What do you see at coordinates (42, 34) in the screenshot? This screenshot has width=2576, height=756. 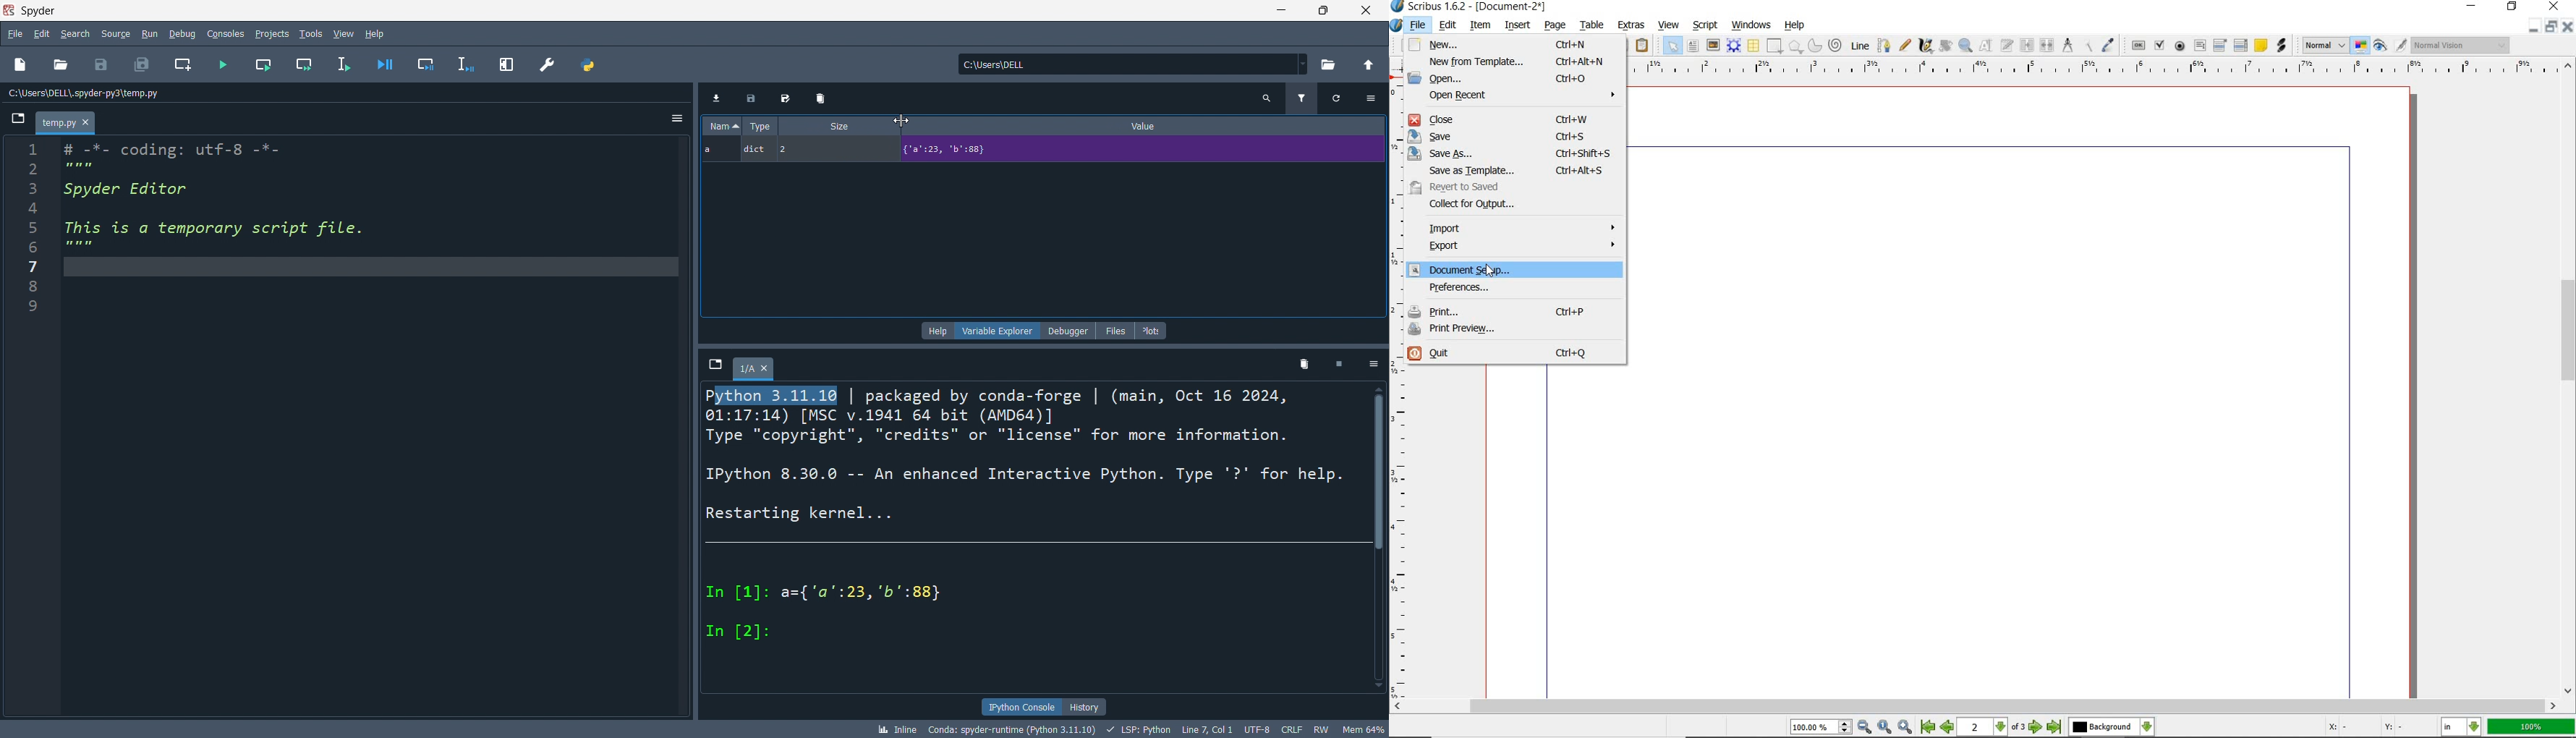 I see `edti` at bounding box center [42, 34].